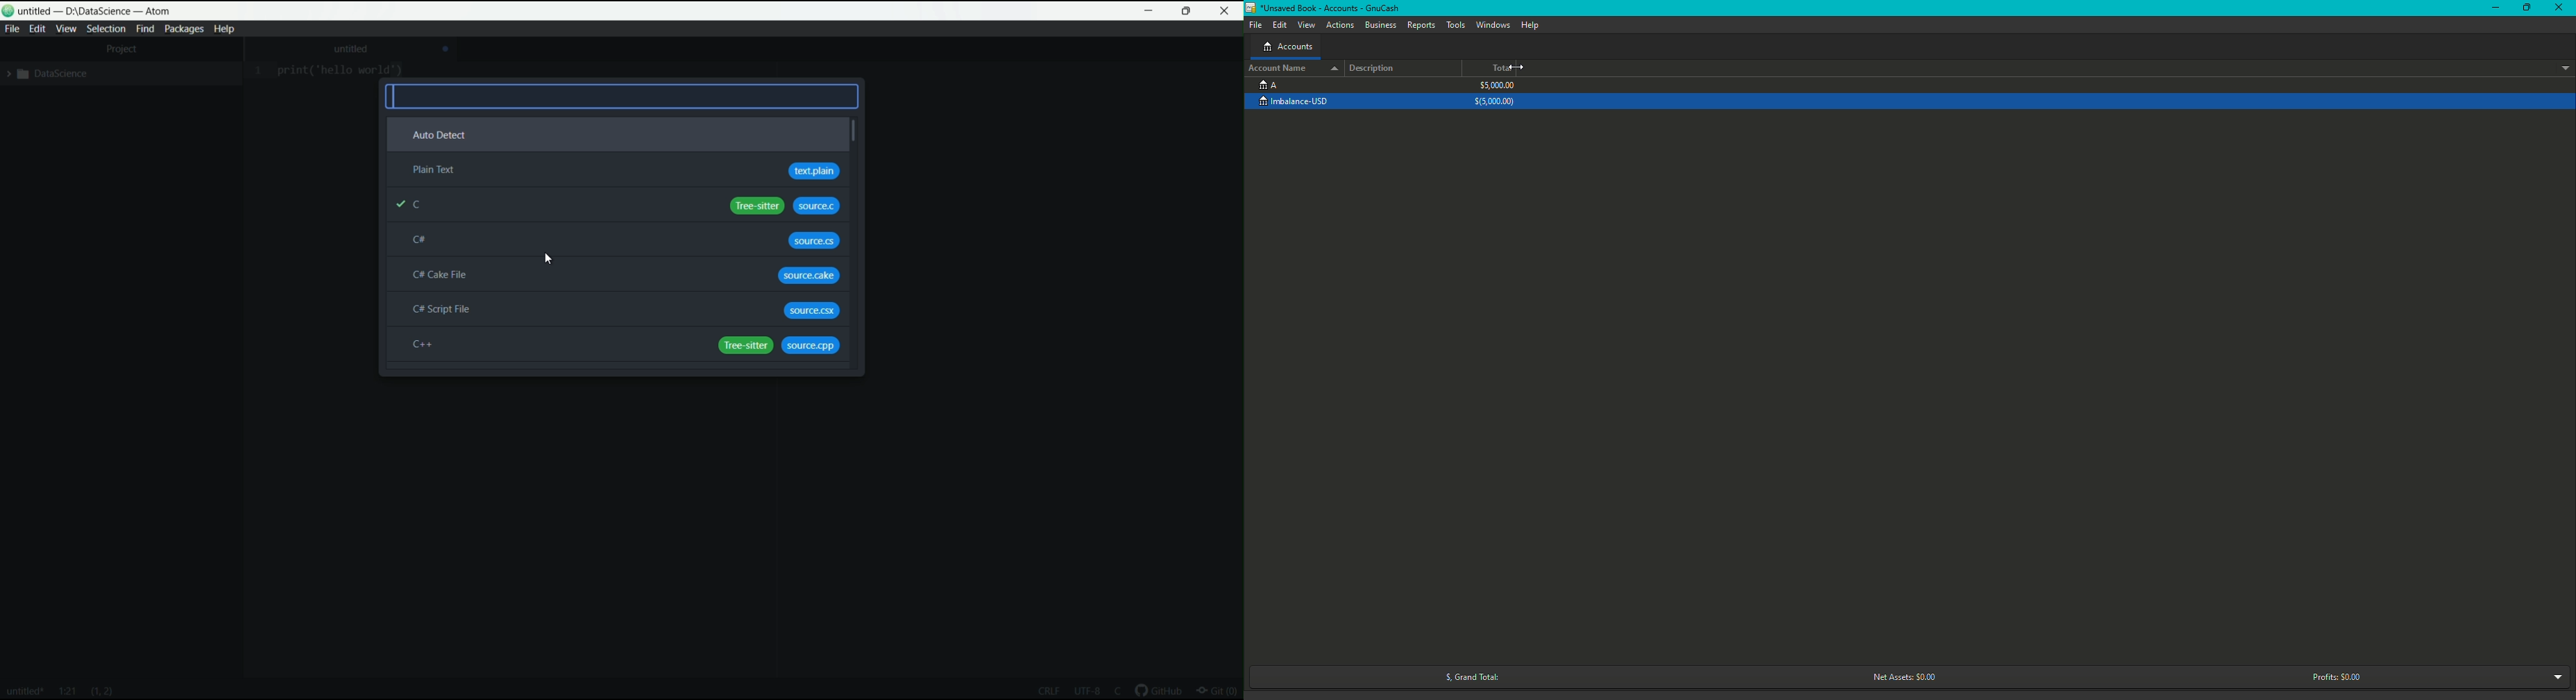 This screenshot has height=700, width=2576. What do you see at coordinates (65, 29) in the screenshot?
I see `view menu` at bounding box center [65, 29].